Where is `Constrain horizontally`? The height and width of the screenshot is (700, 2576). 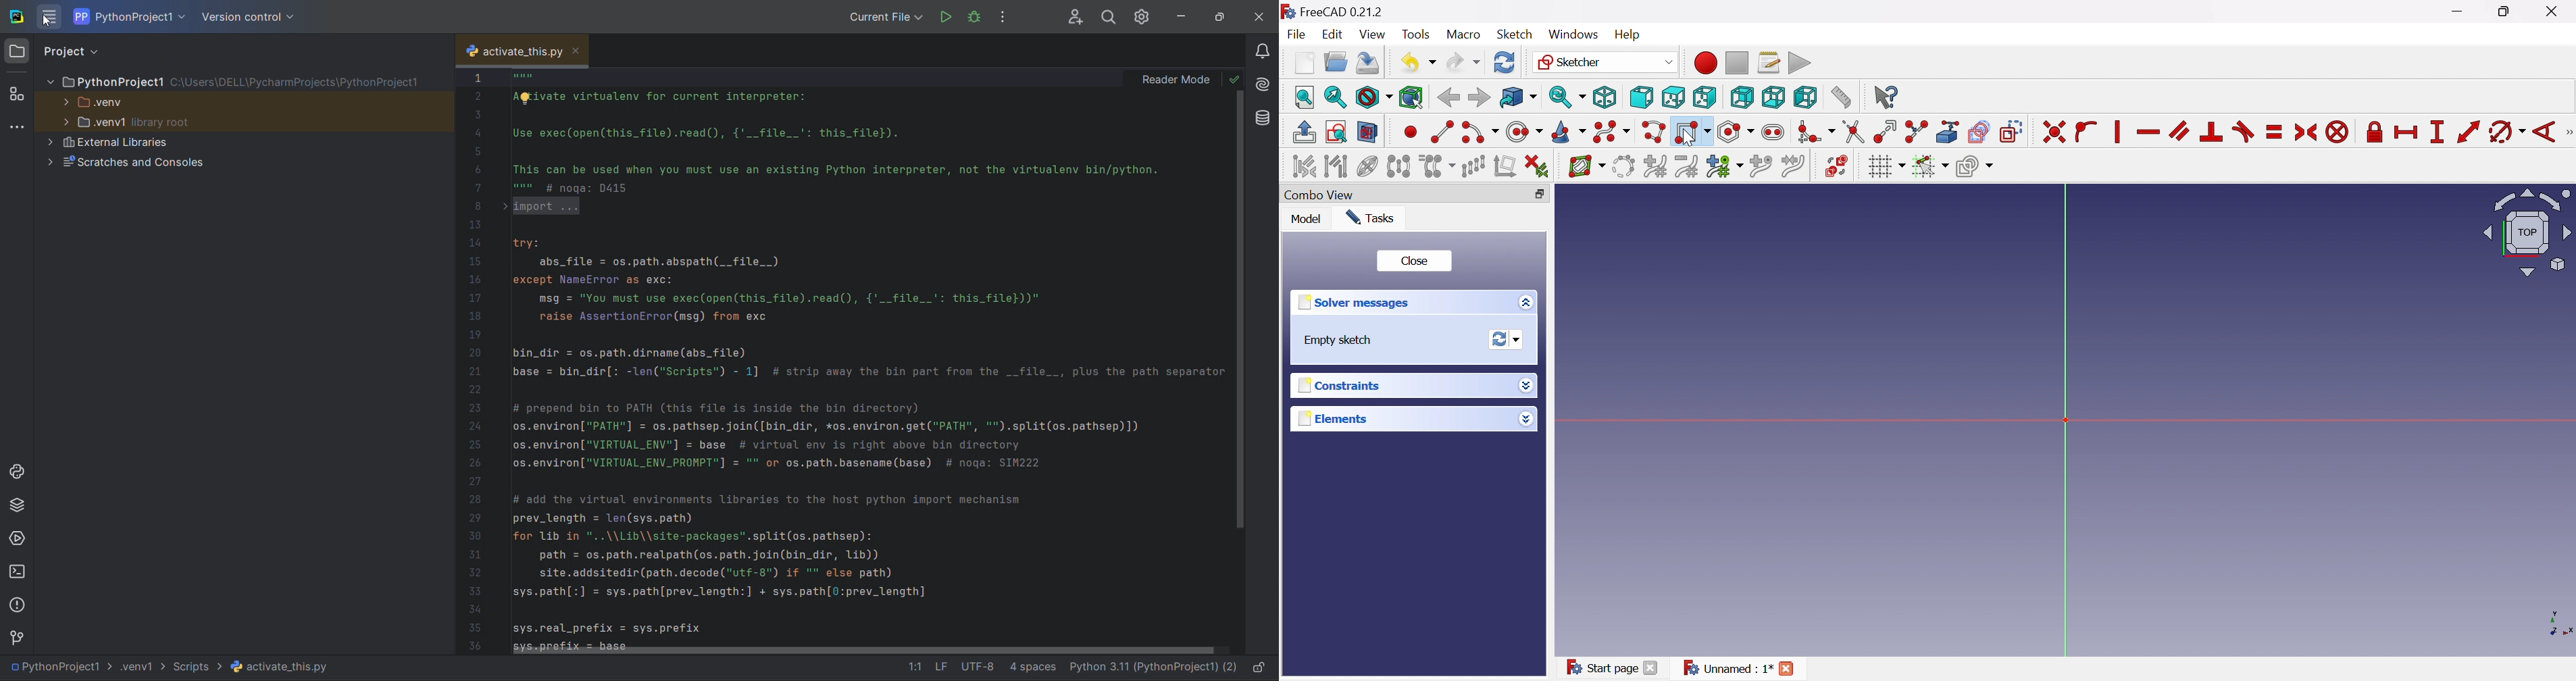 Constrain horizontally is located at coordinates (2149, 132).